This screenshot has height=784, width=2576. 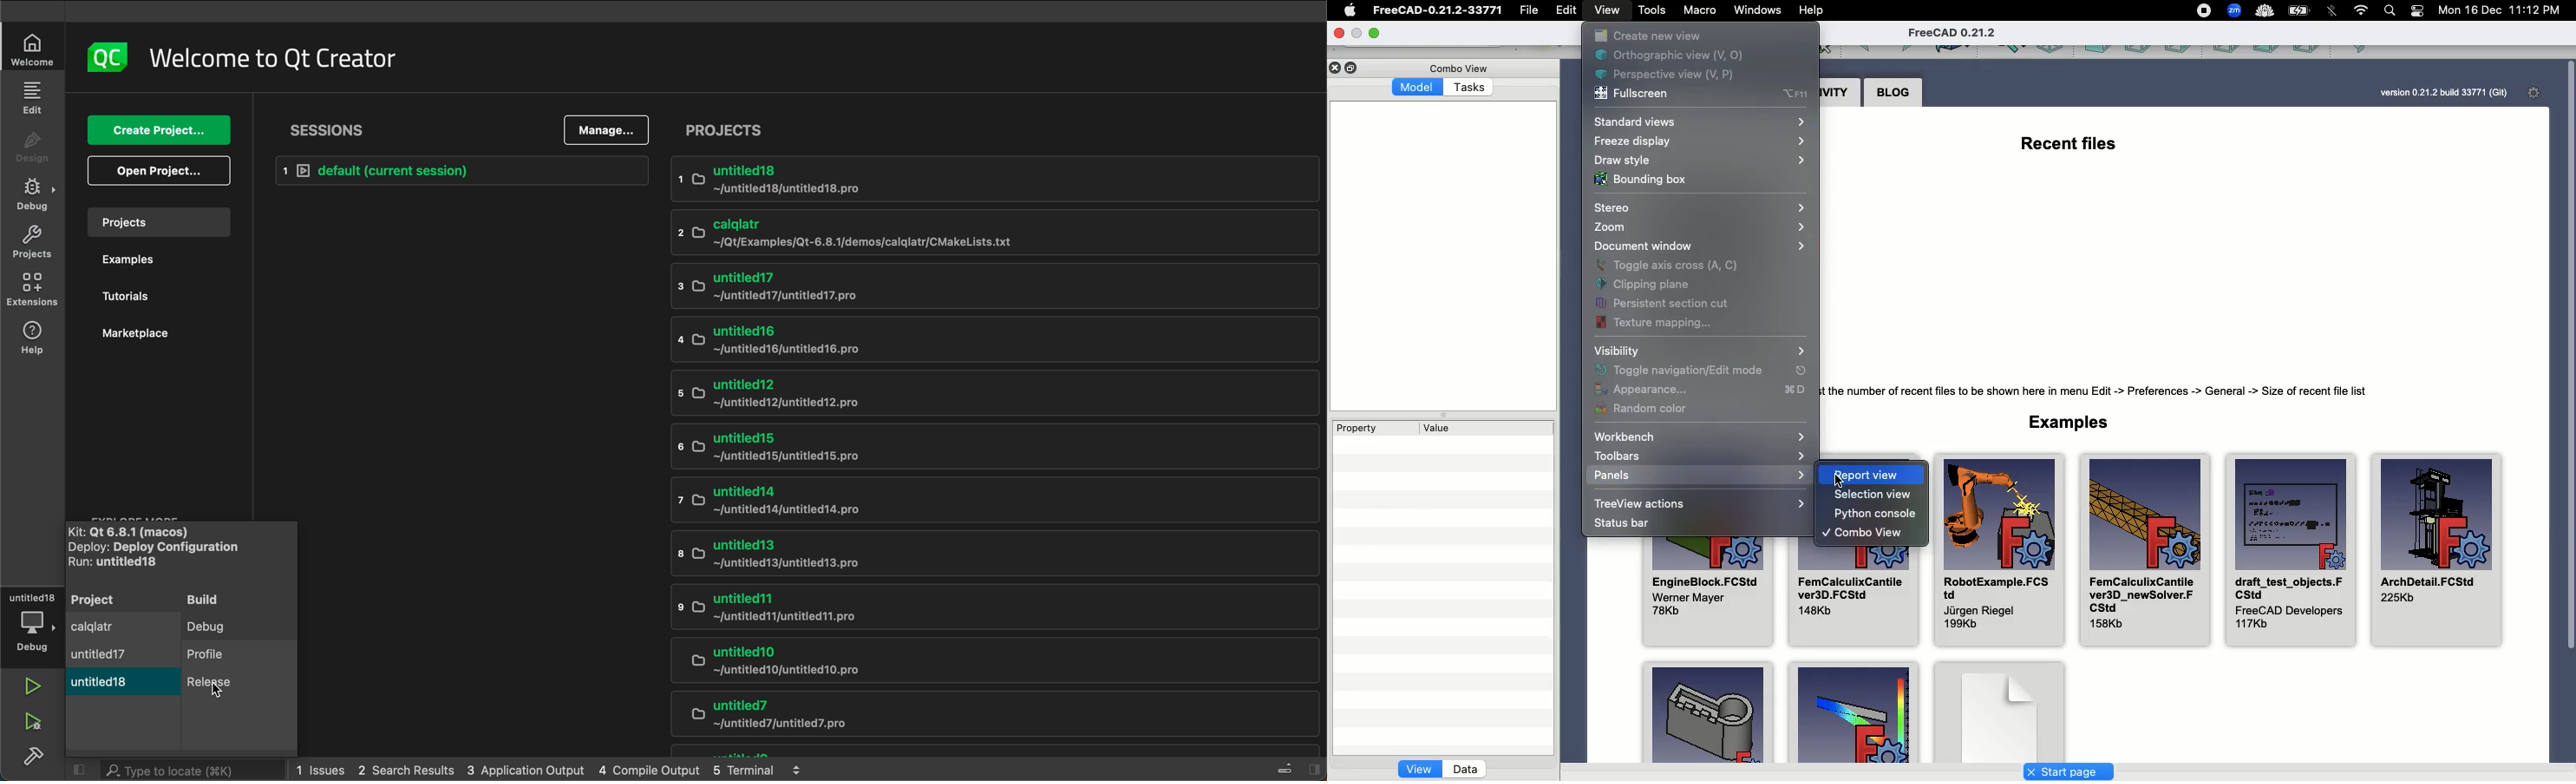 What do you see at coordinates (1659, 323) in the screenshot?
I see `Texture mapping ` at bounding box center [1659, 323].